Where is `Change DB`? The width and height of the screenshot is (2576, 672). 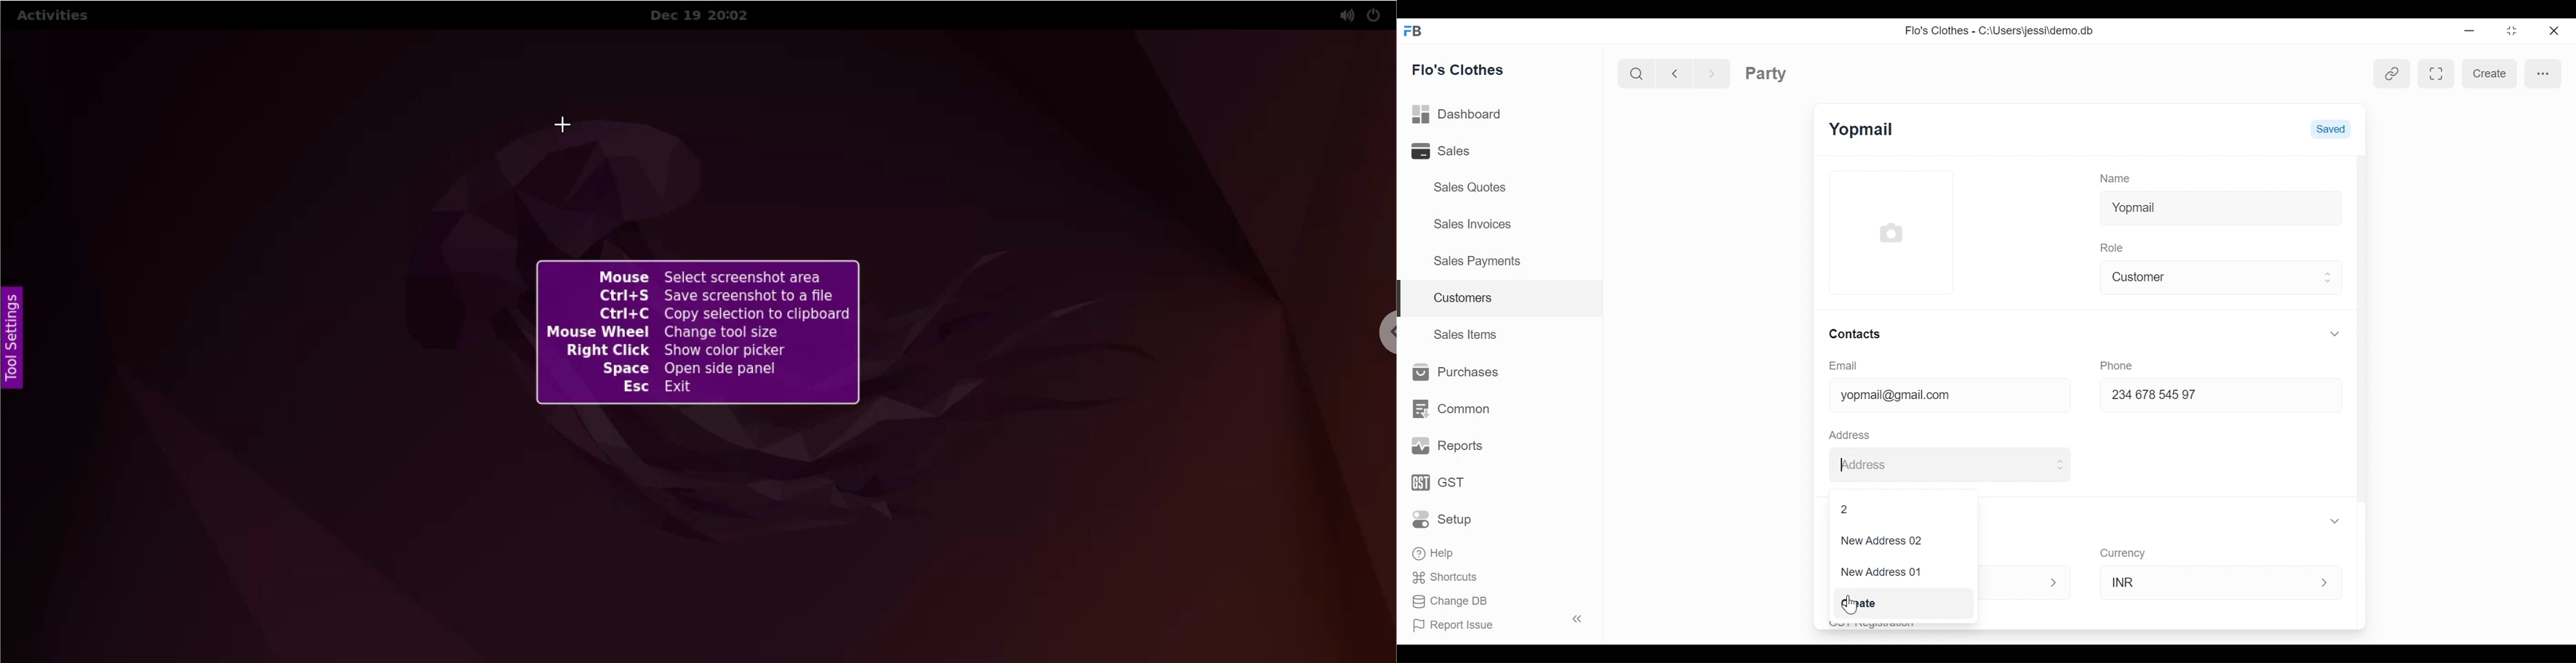
Change DB is located at coordinates (1451, 603).